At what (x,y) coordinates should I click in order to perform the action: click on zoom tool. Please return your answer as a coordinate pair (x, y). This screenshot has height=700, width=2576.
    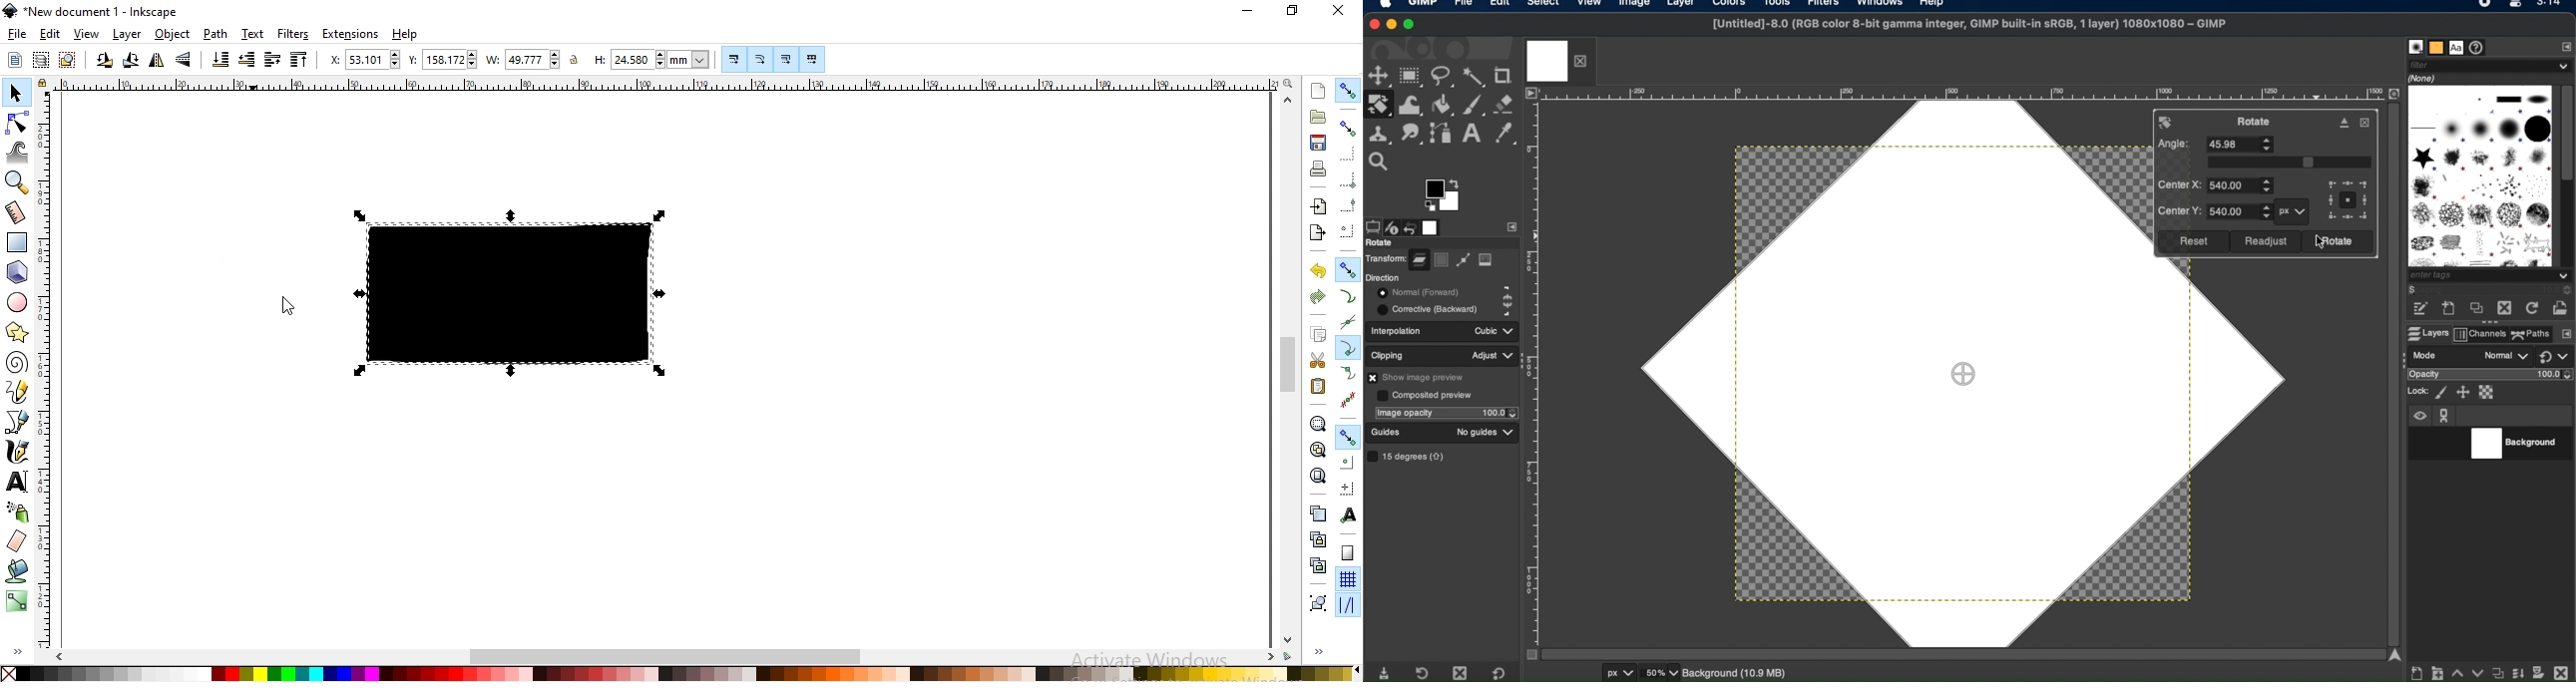
    Looking at the image, I should click on (1383, 160).